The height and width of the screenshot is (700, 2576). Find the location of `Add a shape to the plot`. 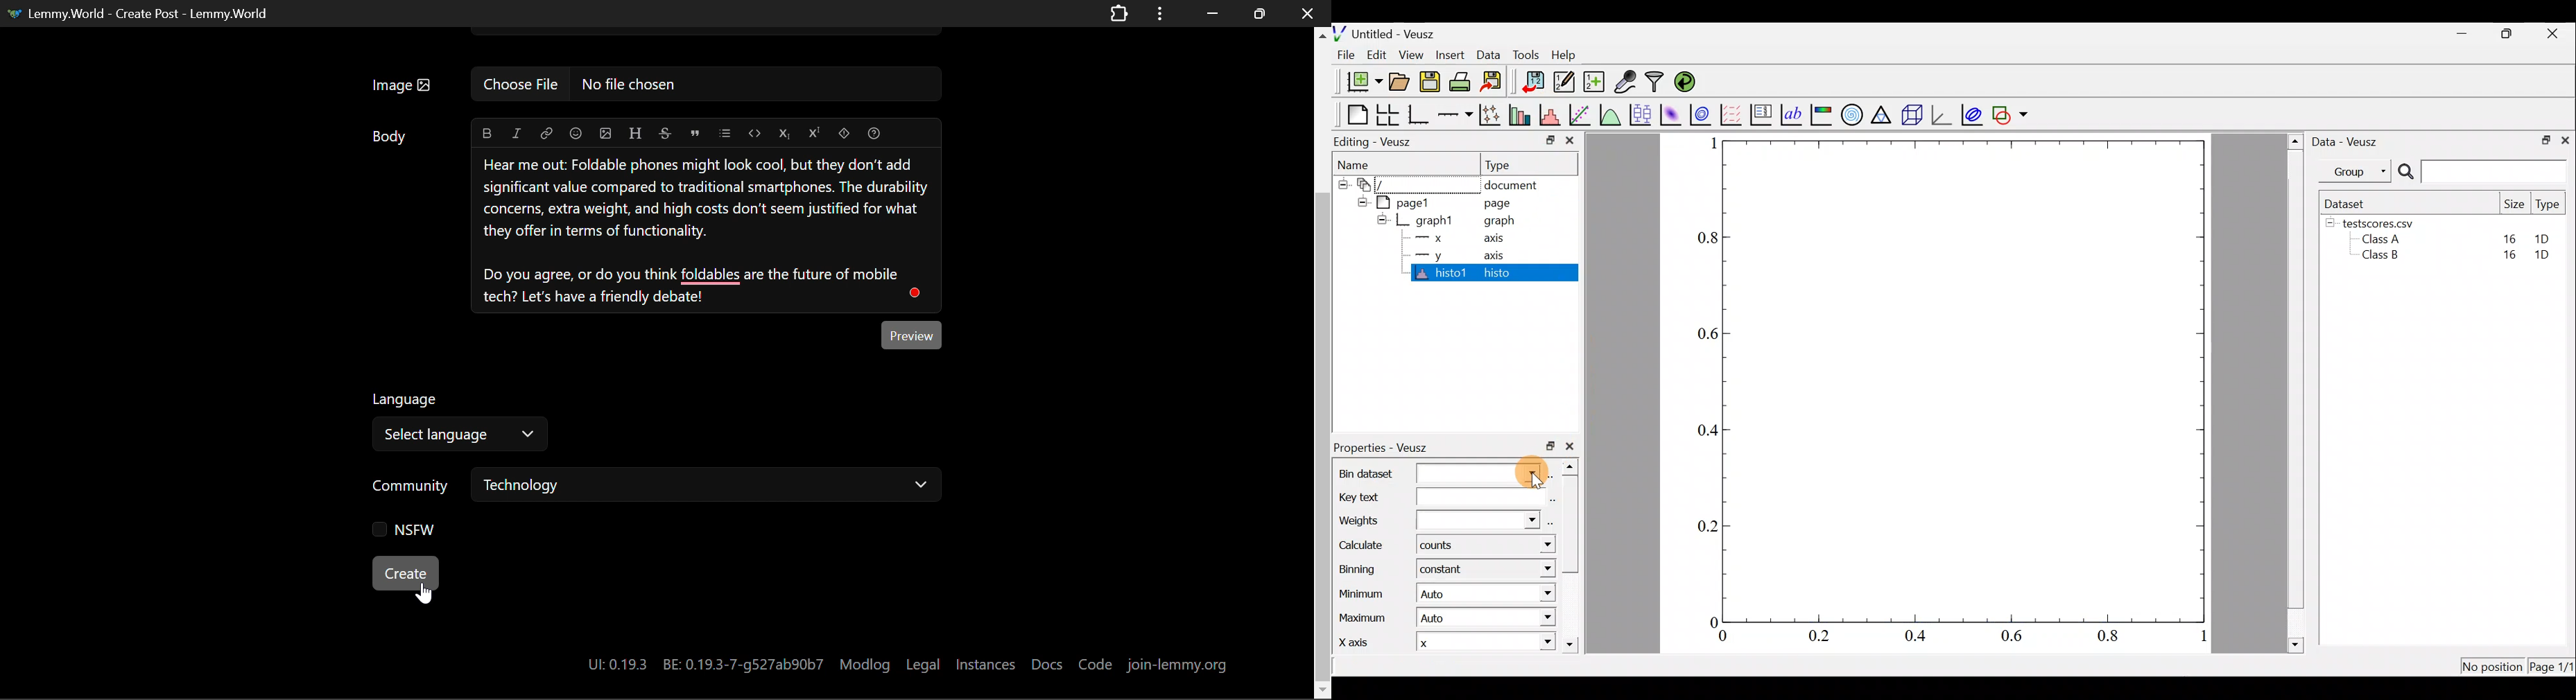

Add a shape to the plot is located at coordinates (2013, 115).